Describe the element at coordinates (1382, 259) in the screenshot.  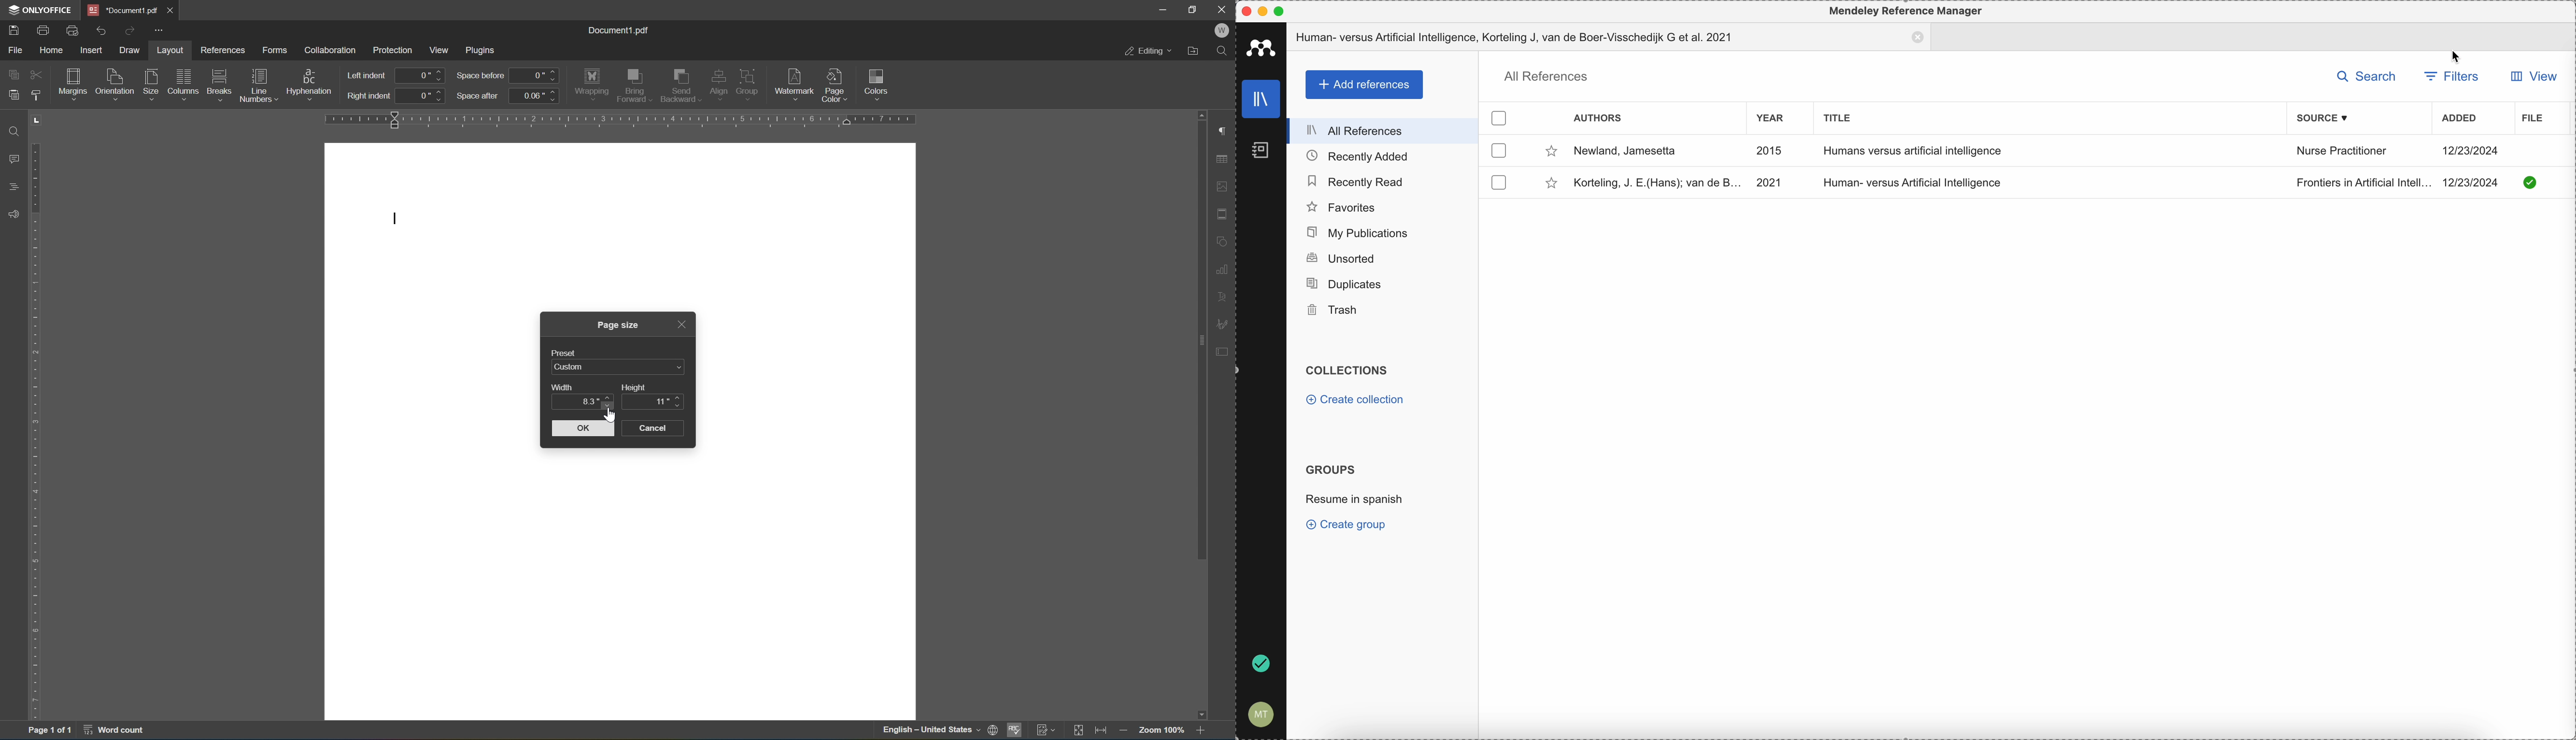
I see `unsorted` at that location.